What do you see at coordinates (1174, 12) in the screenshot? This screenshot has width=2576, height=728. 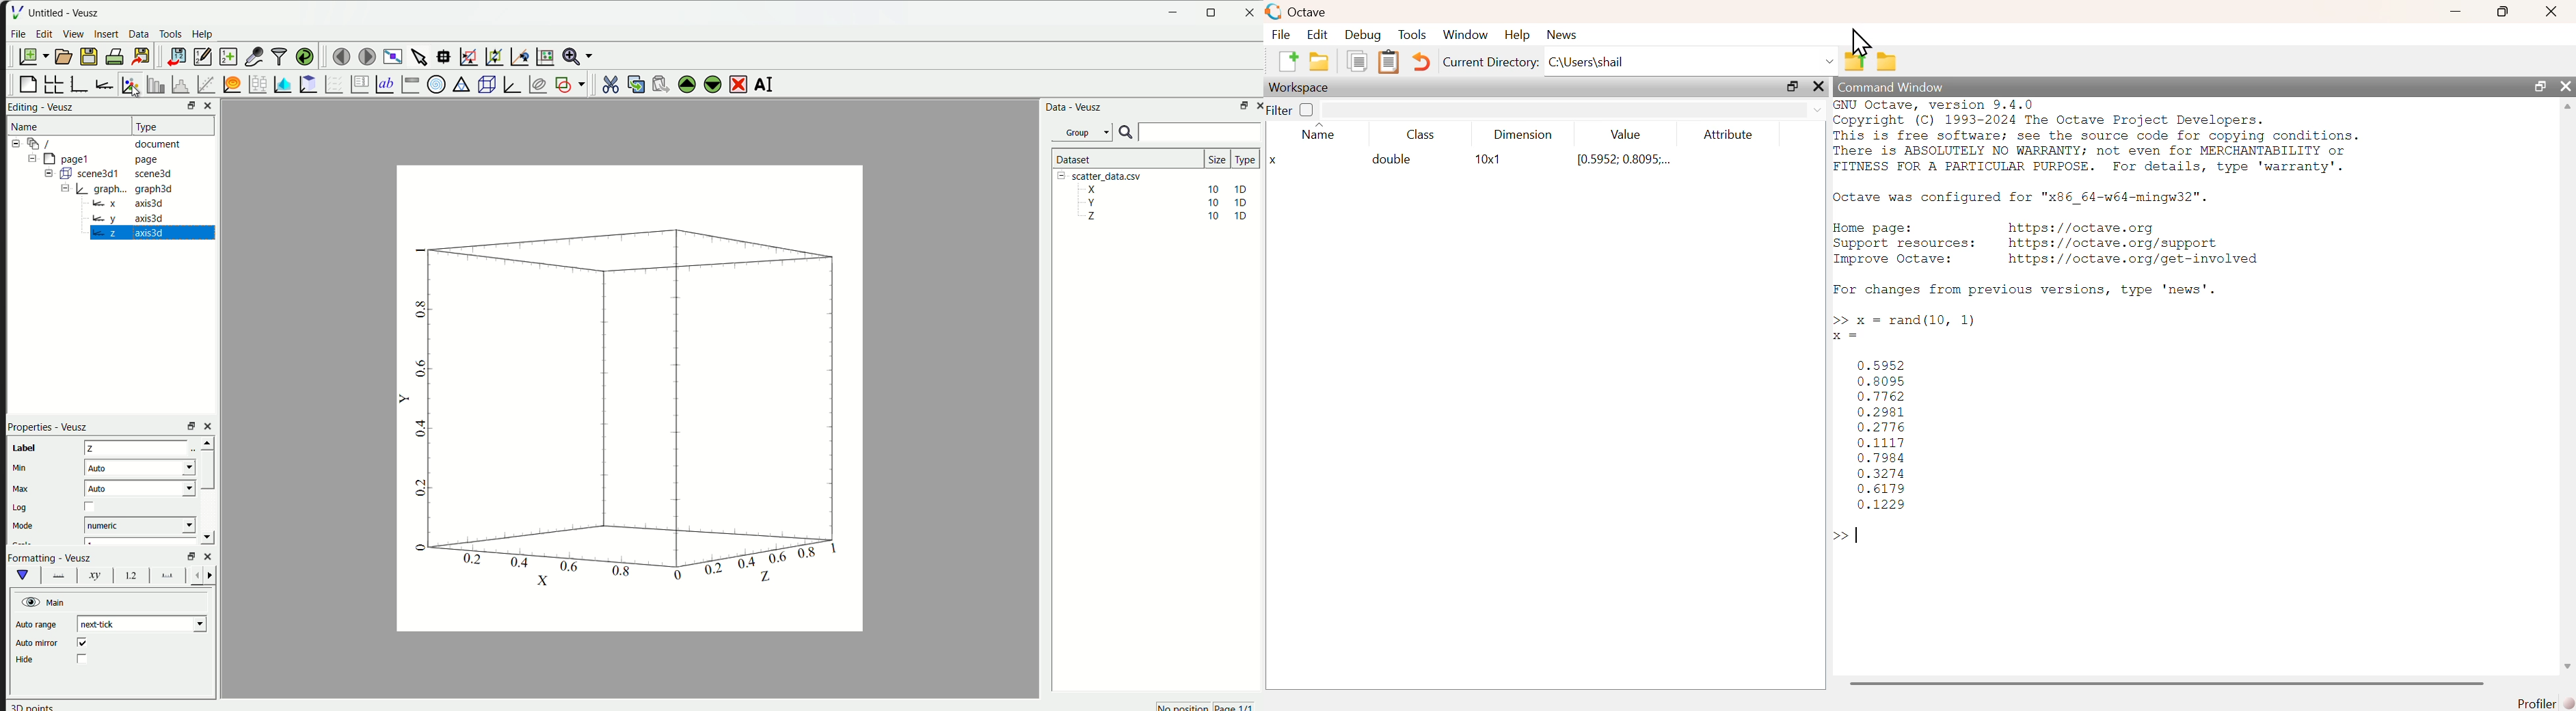 I see `Minimize` at bounding box center [1174, 12].